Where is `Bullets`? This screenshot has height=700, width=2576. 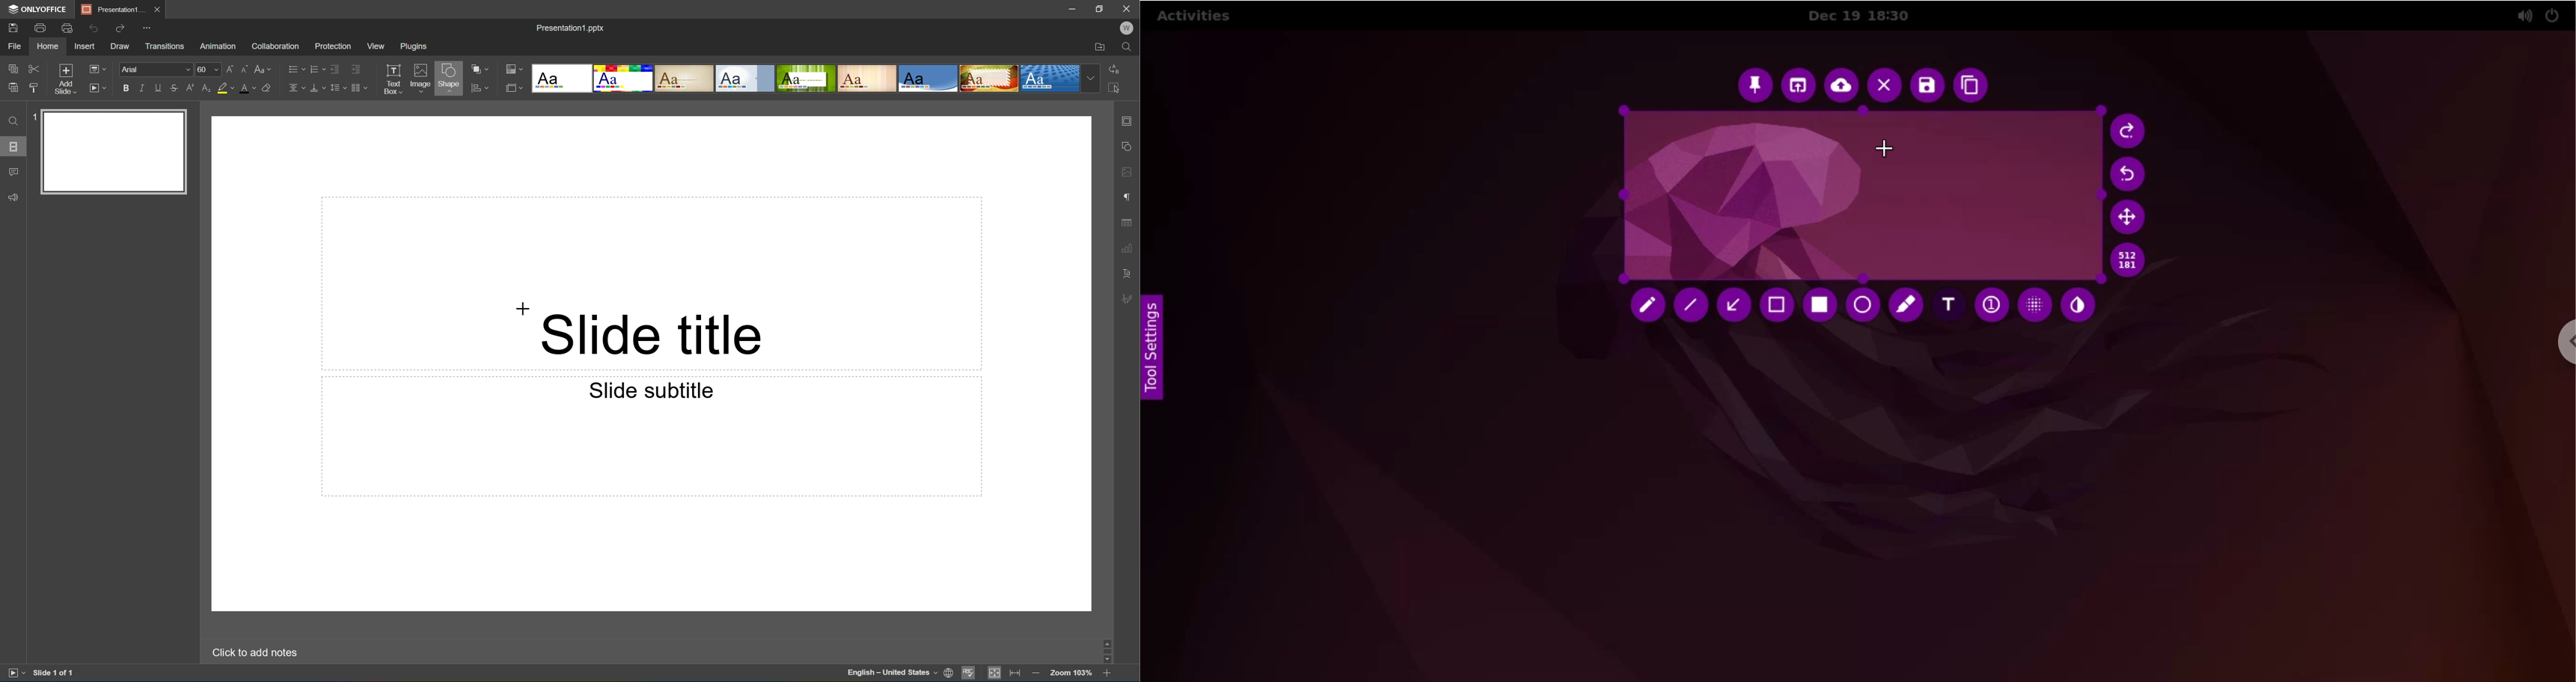
Bullets is located at coordinates (294, 69).